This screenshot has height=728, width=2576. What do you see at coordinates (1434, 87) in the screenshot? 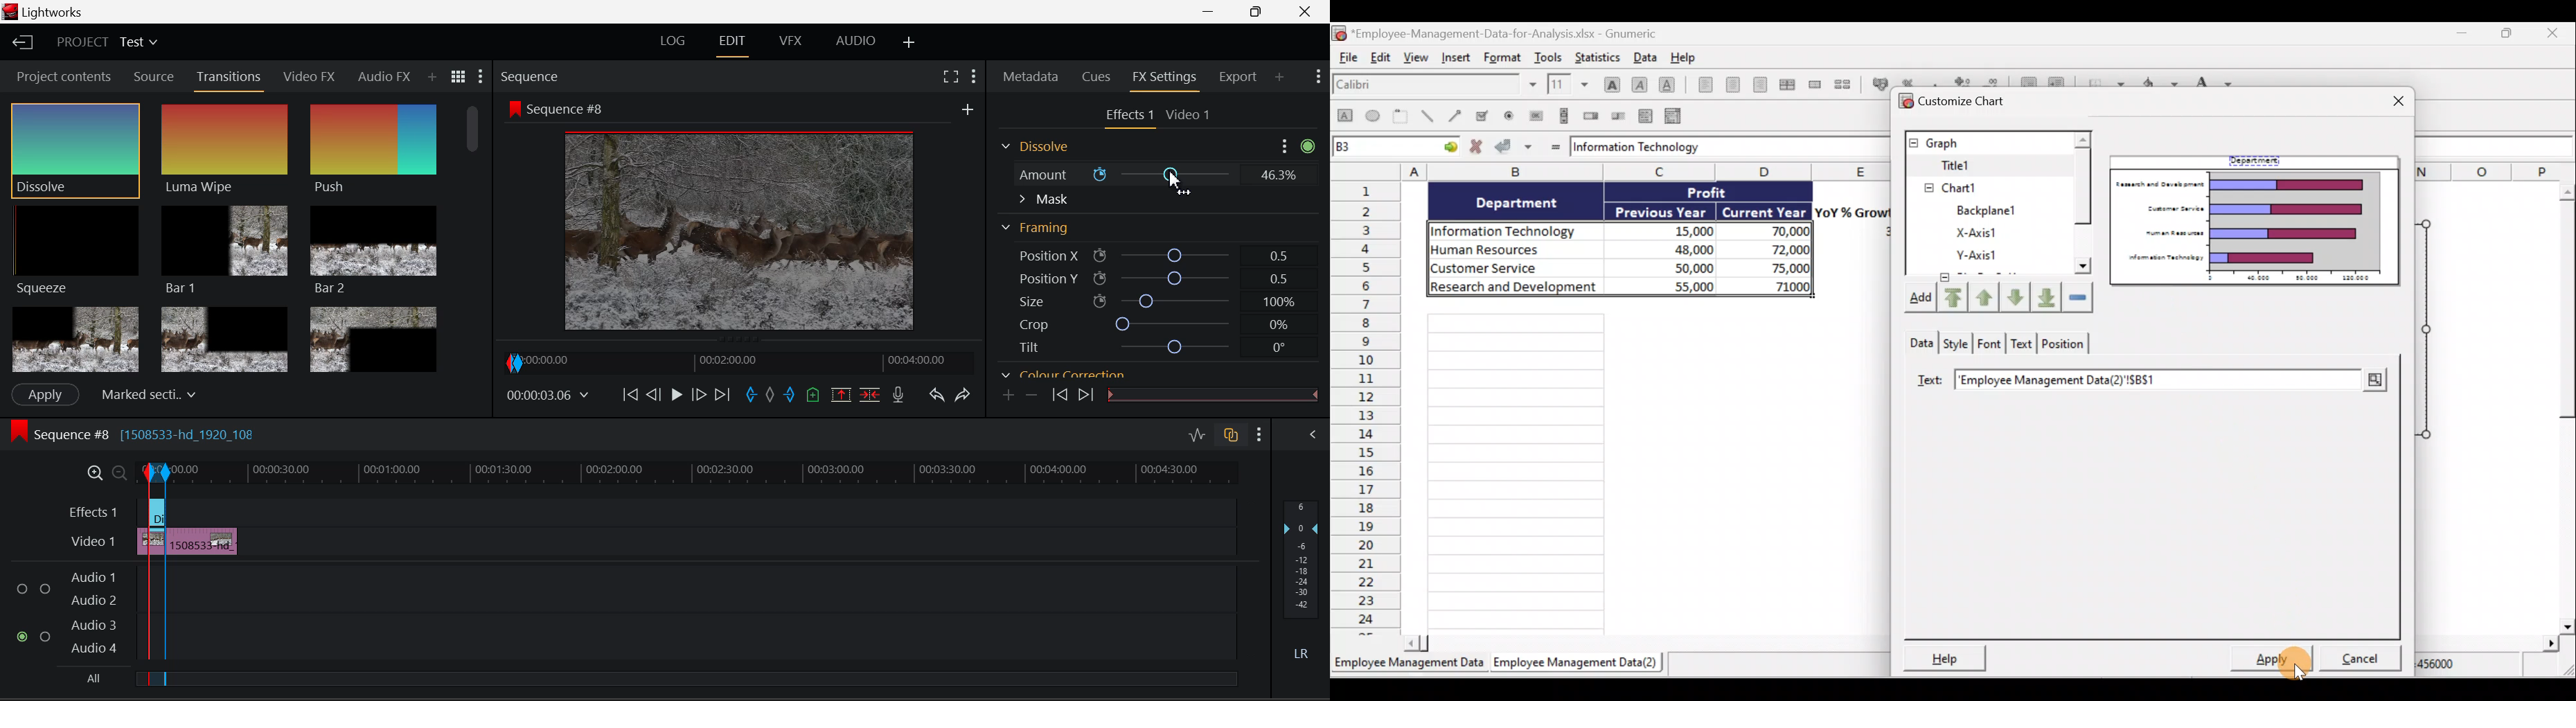
I see `Font name Calibri` at bounding box center [1434, 87].